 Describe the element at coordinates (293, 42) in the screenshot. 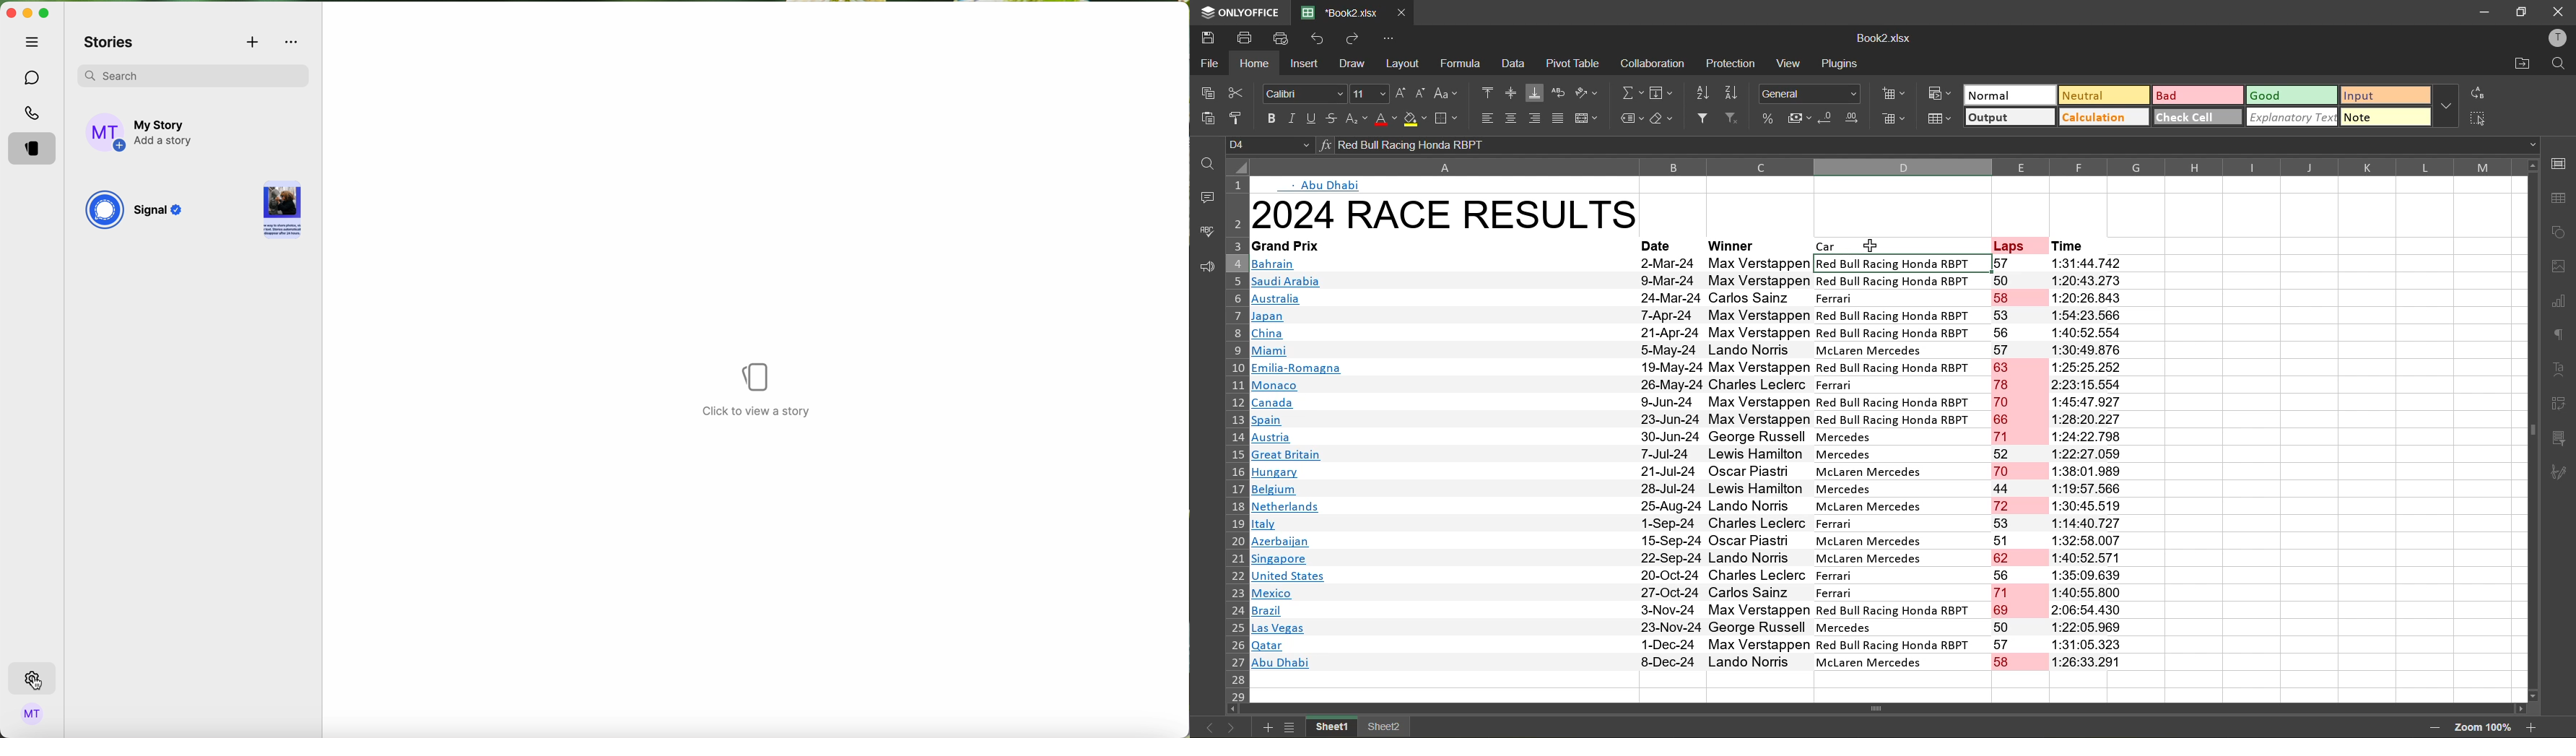

I see `more options` at that location.